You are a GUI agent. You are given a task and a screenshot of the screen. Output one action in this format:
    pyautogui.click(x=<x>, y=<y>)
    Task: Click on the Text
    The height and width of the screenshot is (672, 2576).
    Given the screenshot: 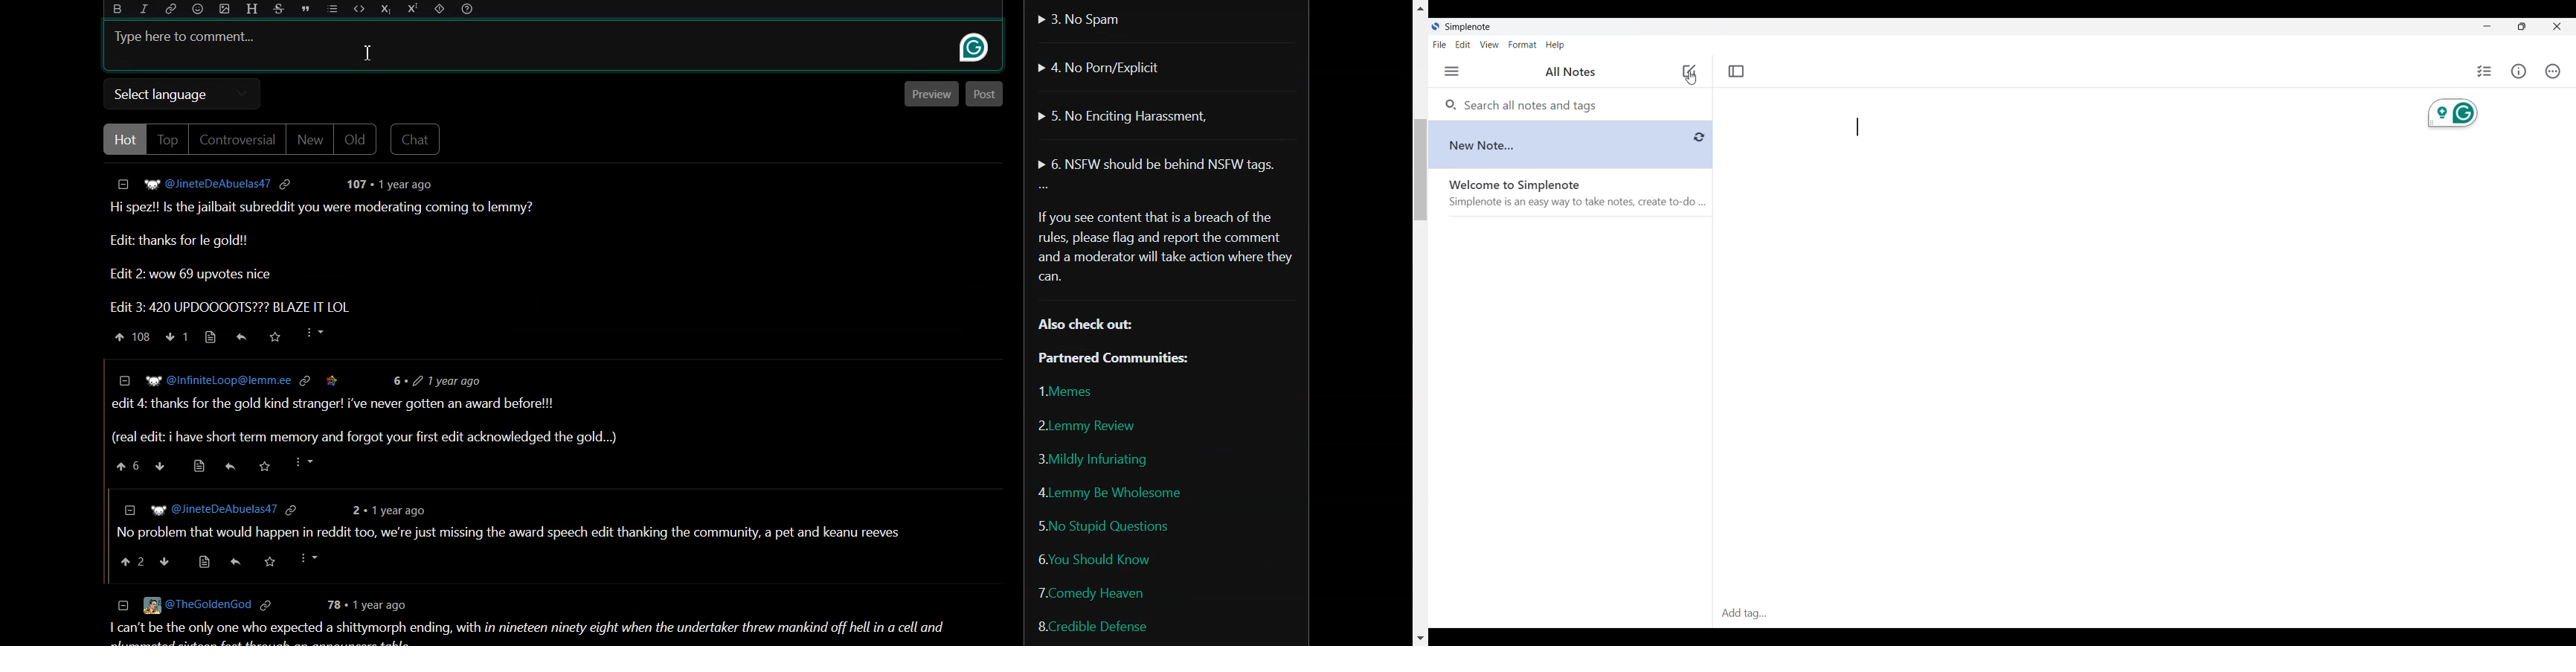 What is the action you would take?
    pyautogui.click(x=1165, y=284)
    